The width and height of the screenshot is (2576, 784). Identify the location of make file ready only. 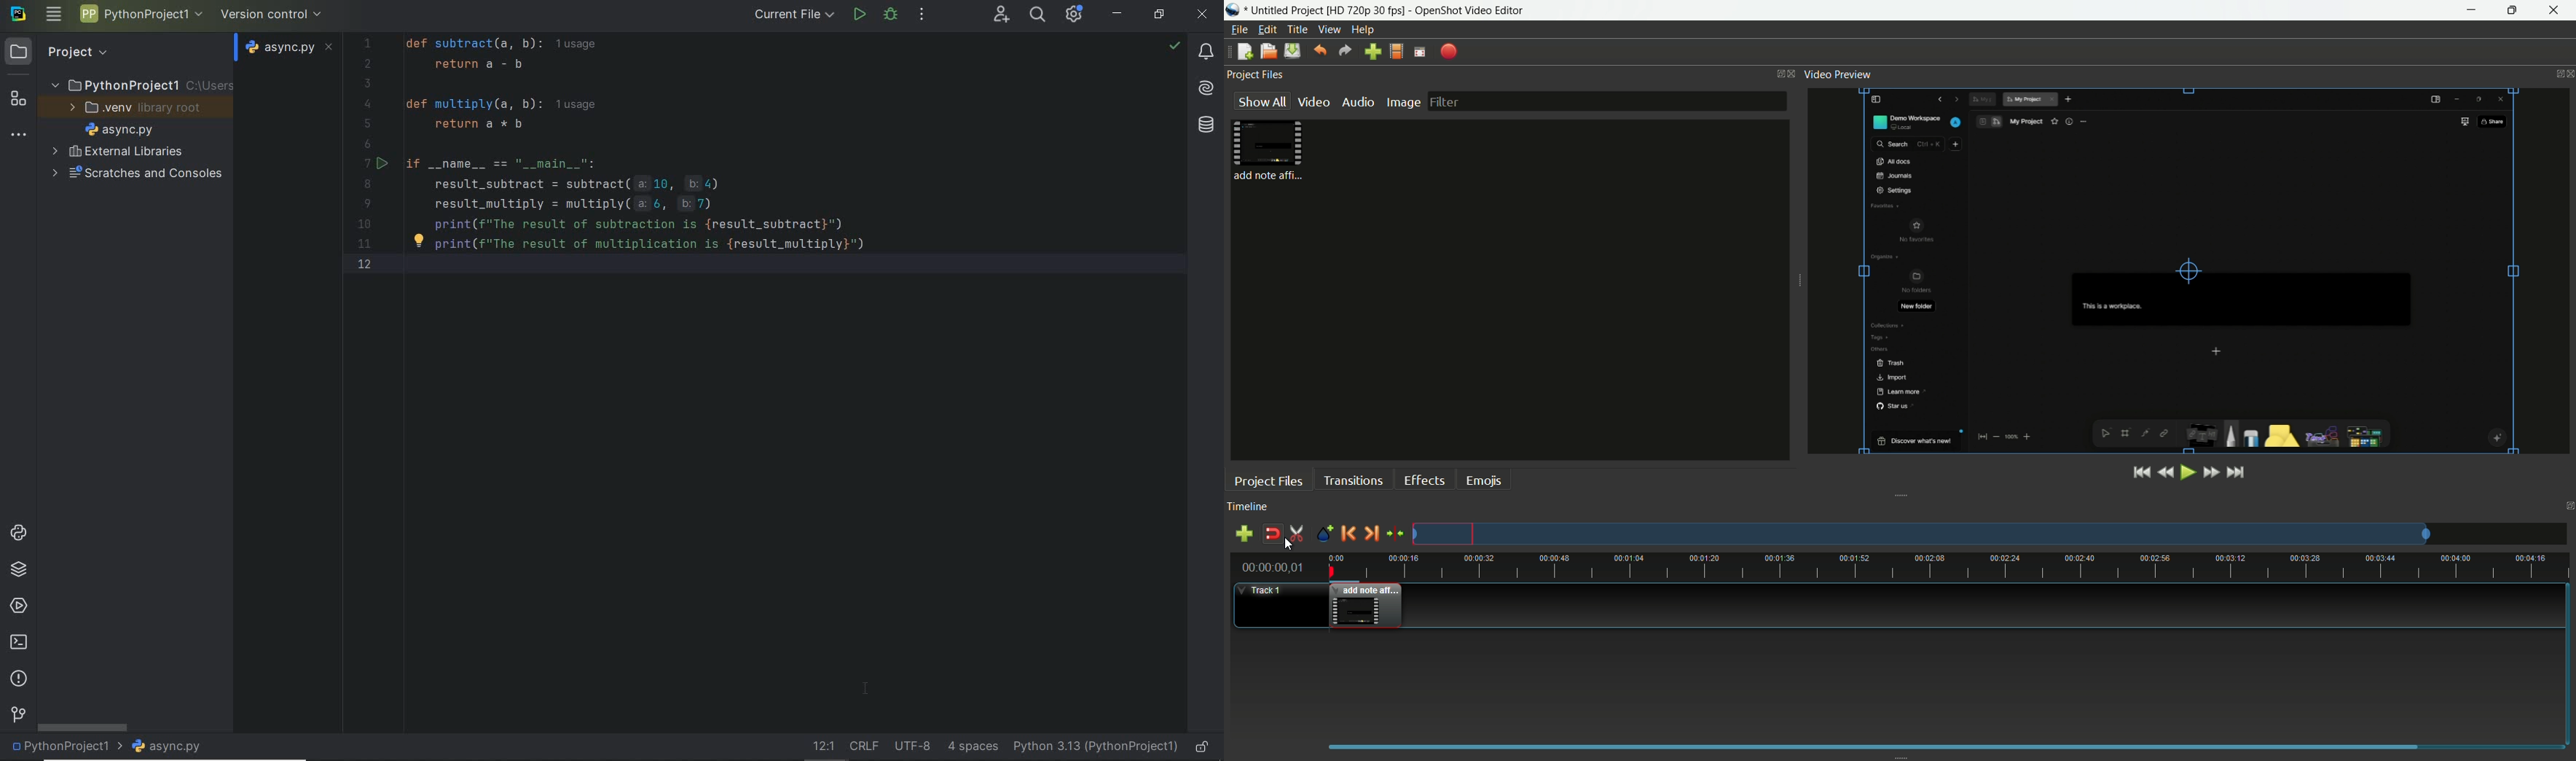
(1202, 748).